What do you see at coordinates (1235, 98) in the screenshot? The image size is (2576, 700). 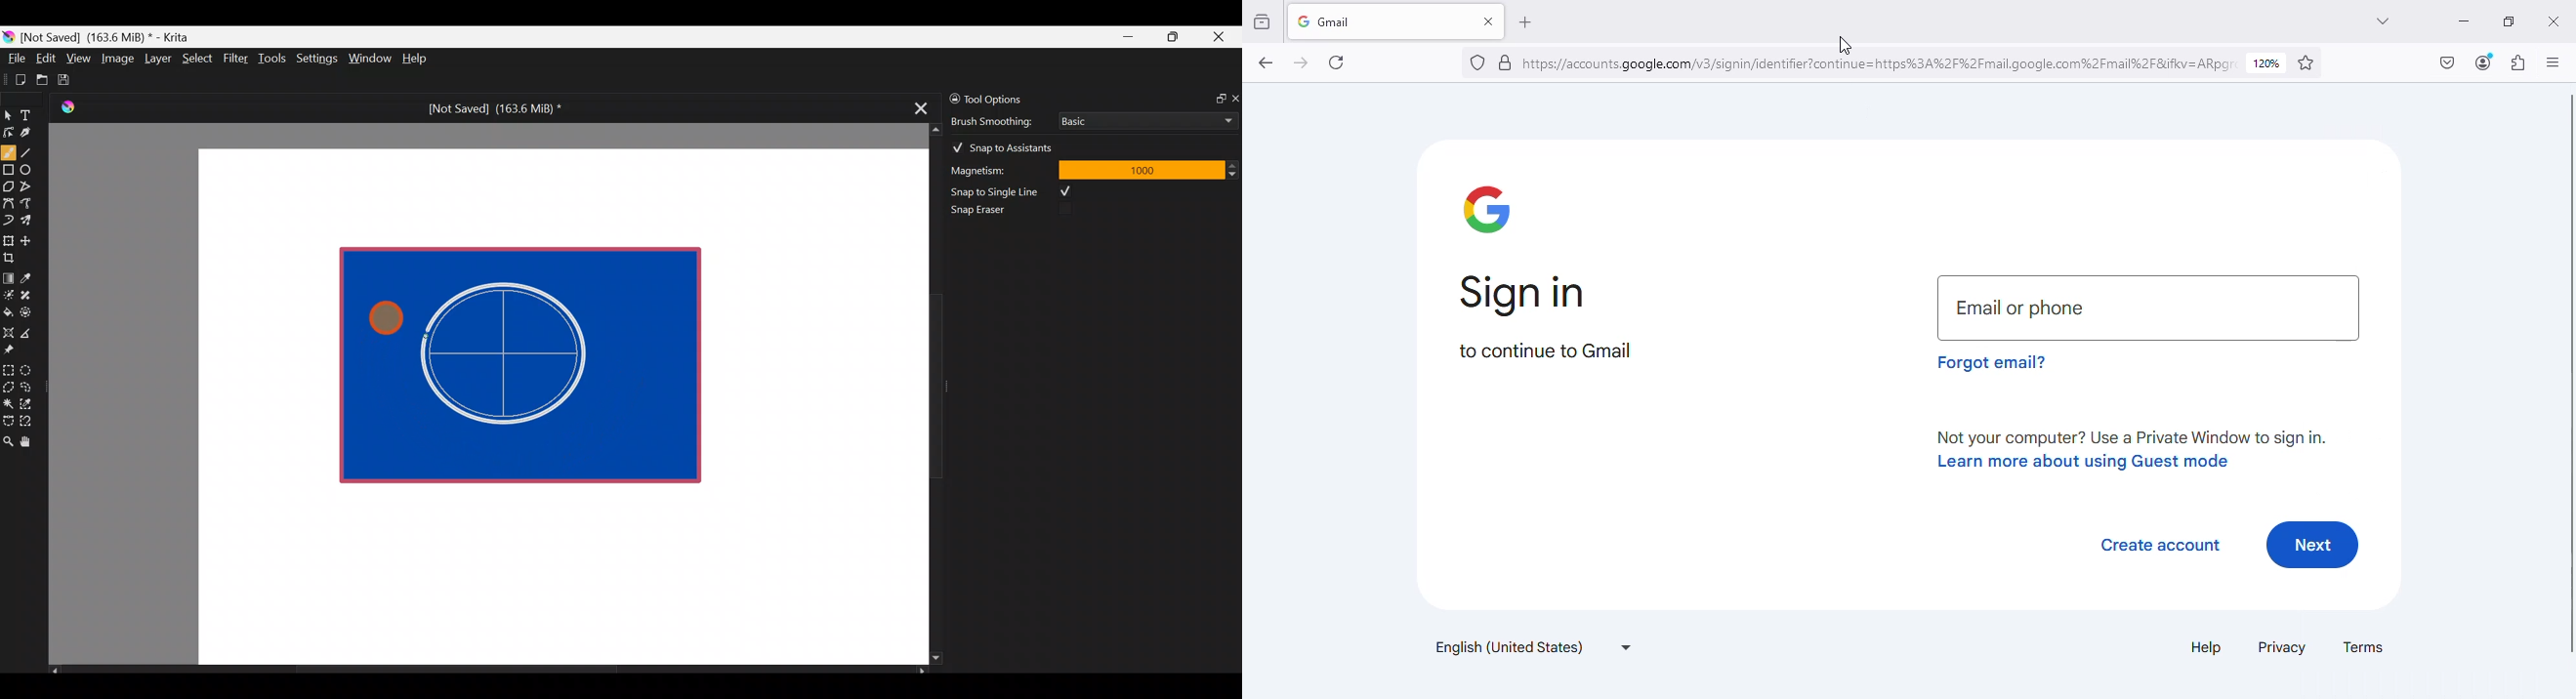 I see `Close docker` at bounding box center [1235, 98].